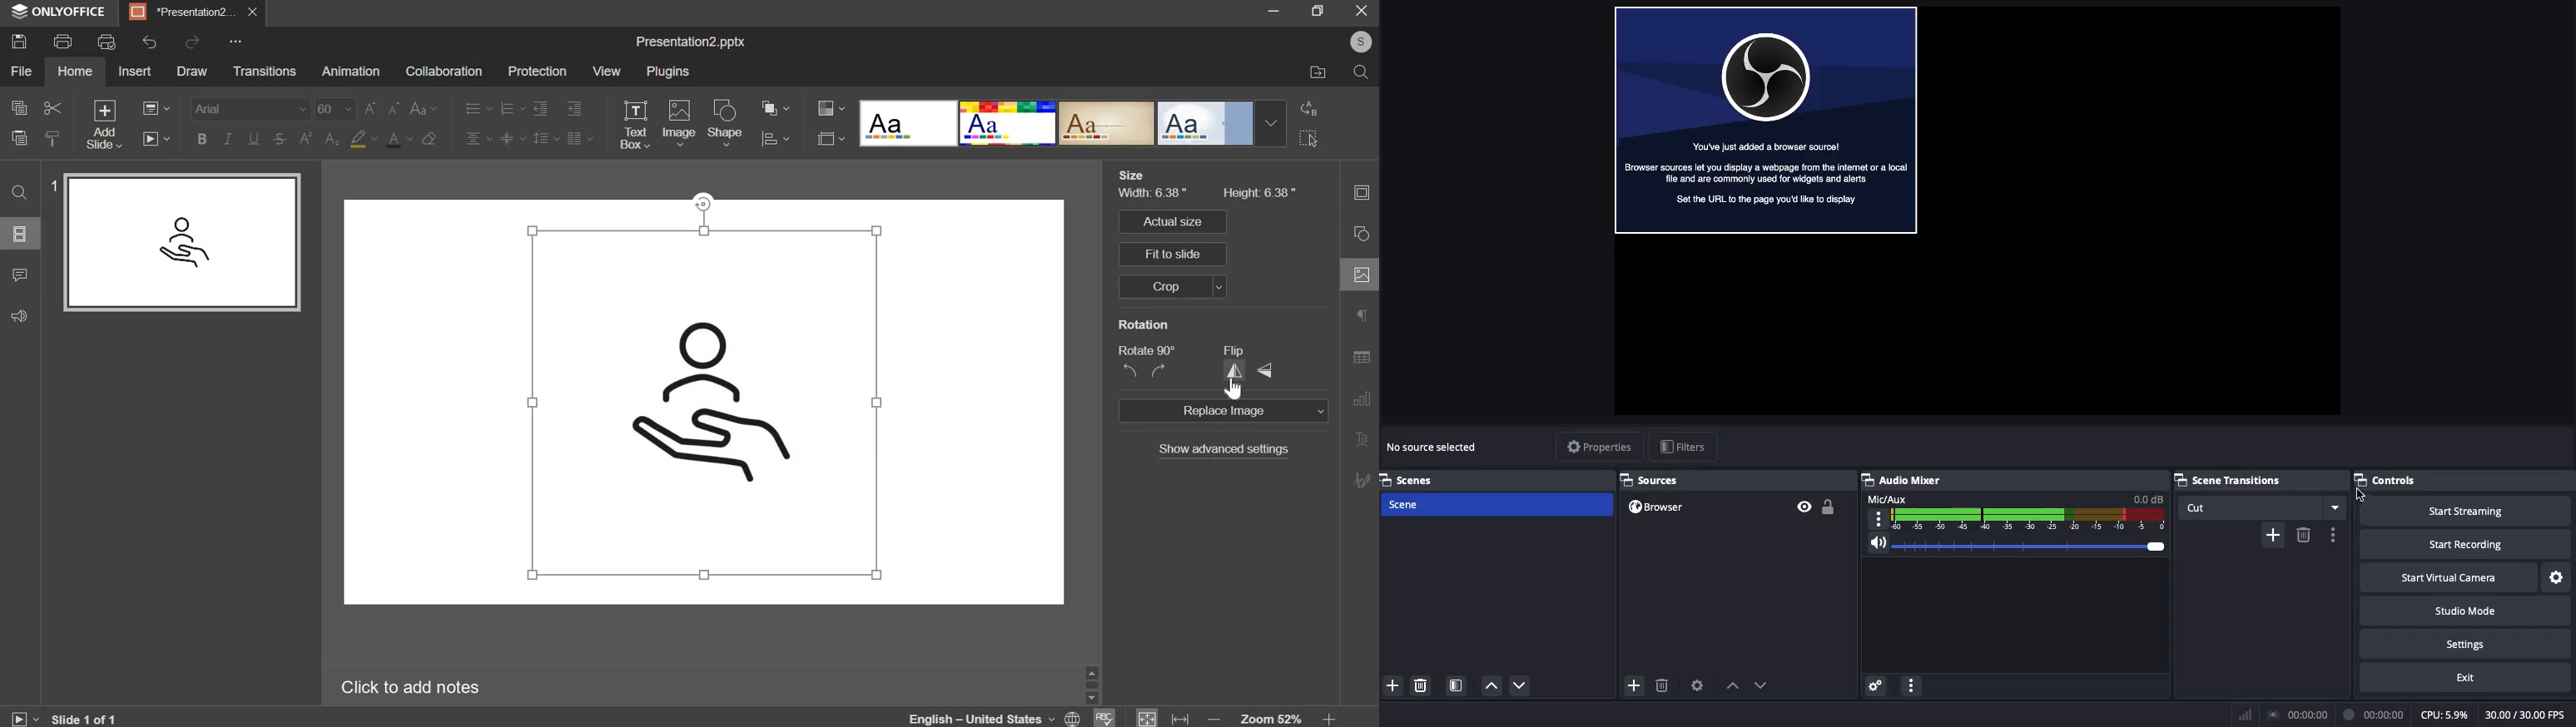 Image resolution: width=2576 pixels, height=728 pixels. Describe the element at coordinates (1178, 222) in the screenshot. I see `actual size` at that location.